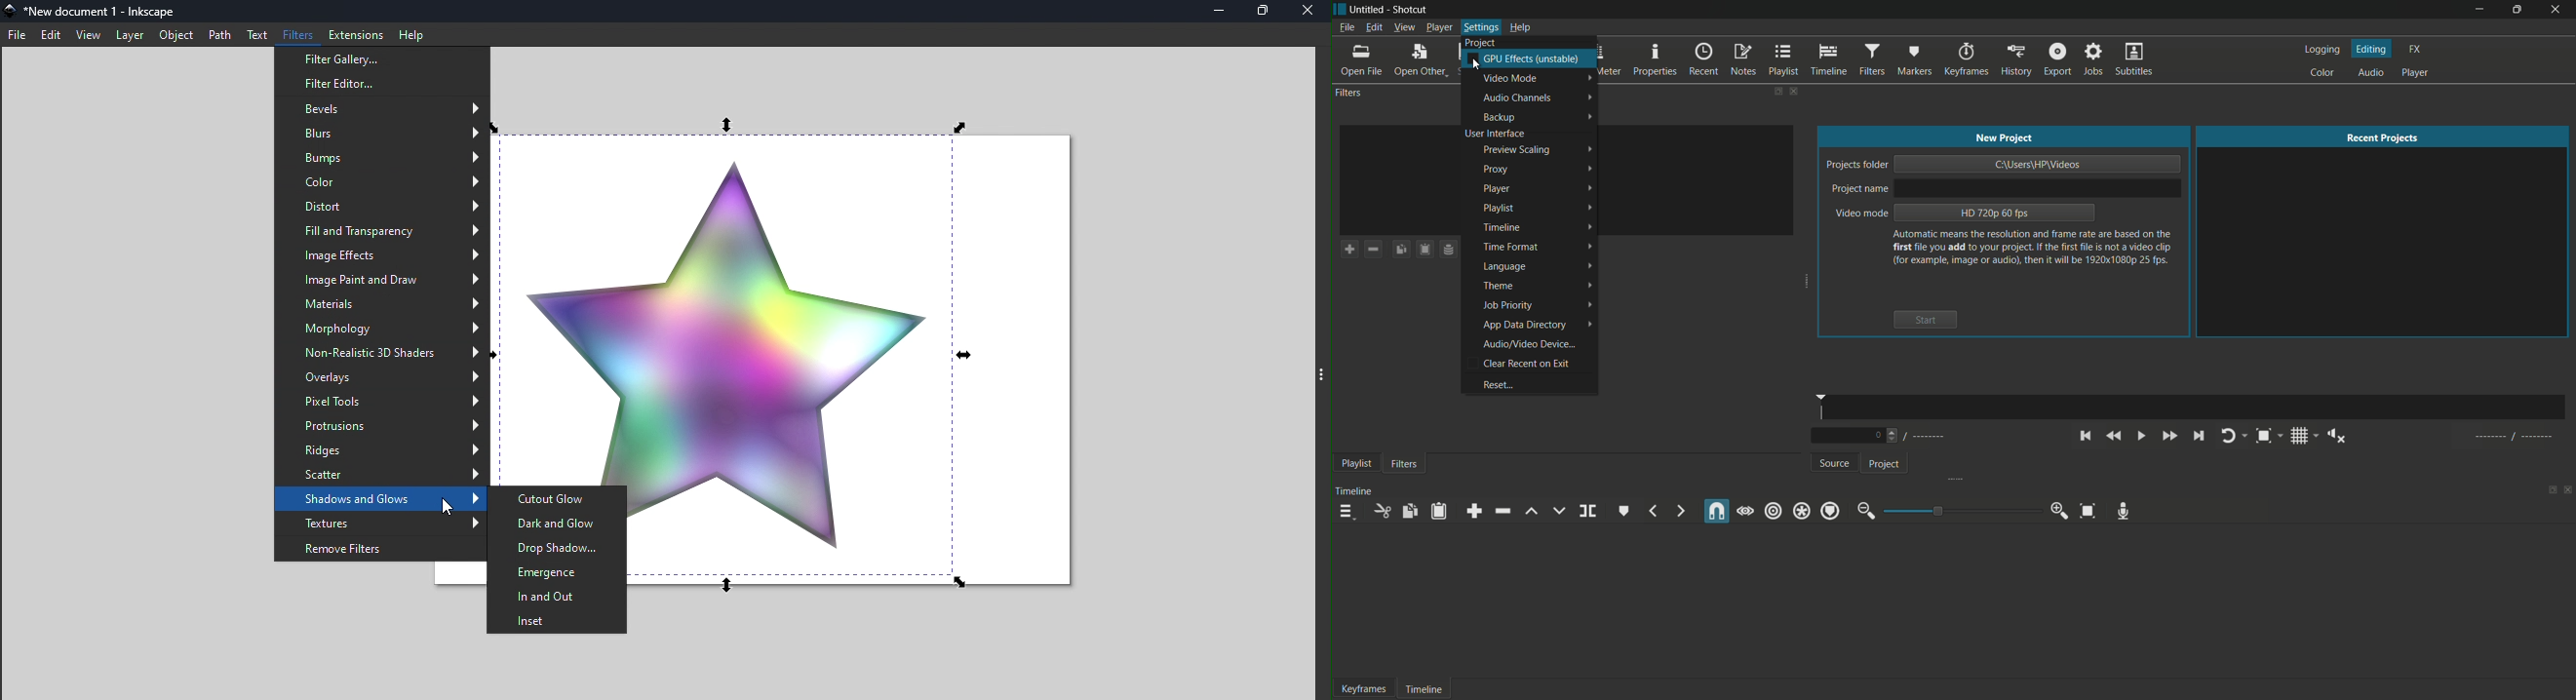 Image resolution: width=2576 pixels, height=700 pixels. Describe the element at coordinates (1831, 511) in the screenshot. I see `ripple markers` at that location.